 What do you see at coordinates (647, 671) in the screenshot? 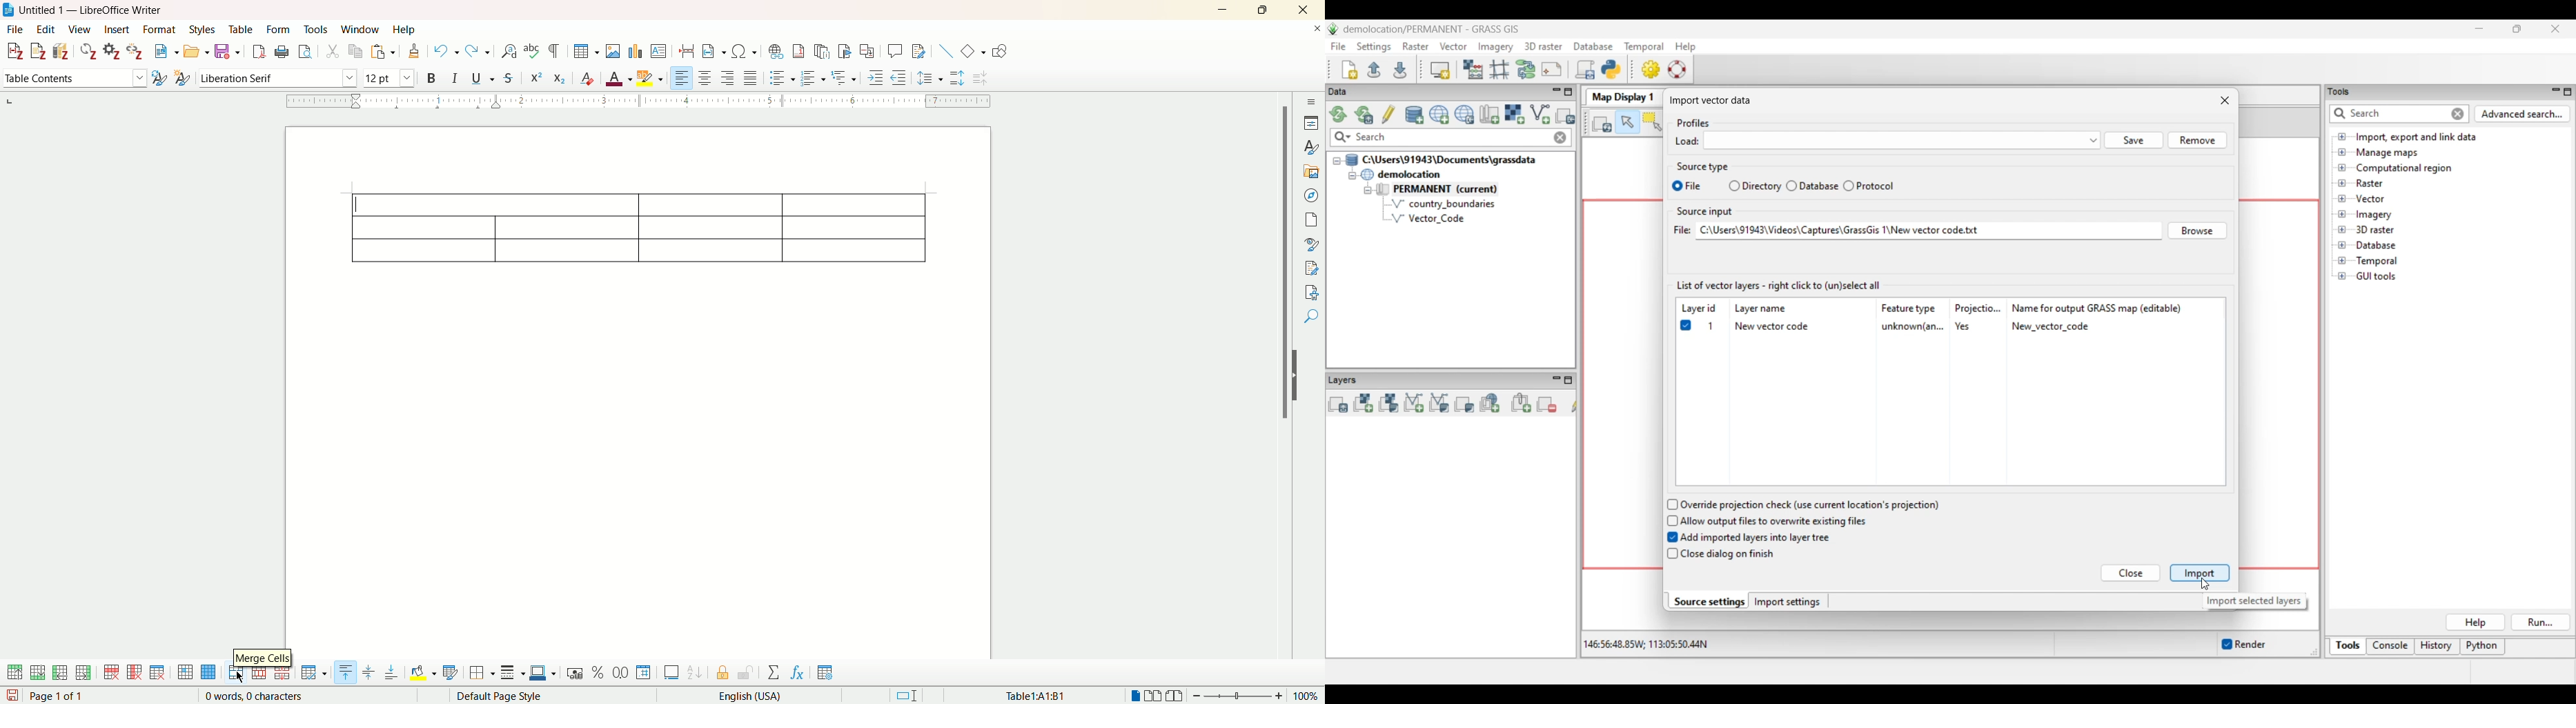
I see `format as number` at bounding box center [647, 671].